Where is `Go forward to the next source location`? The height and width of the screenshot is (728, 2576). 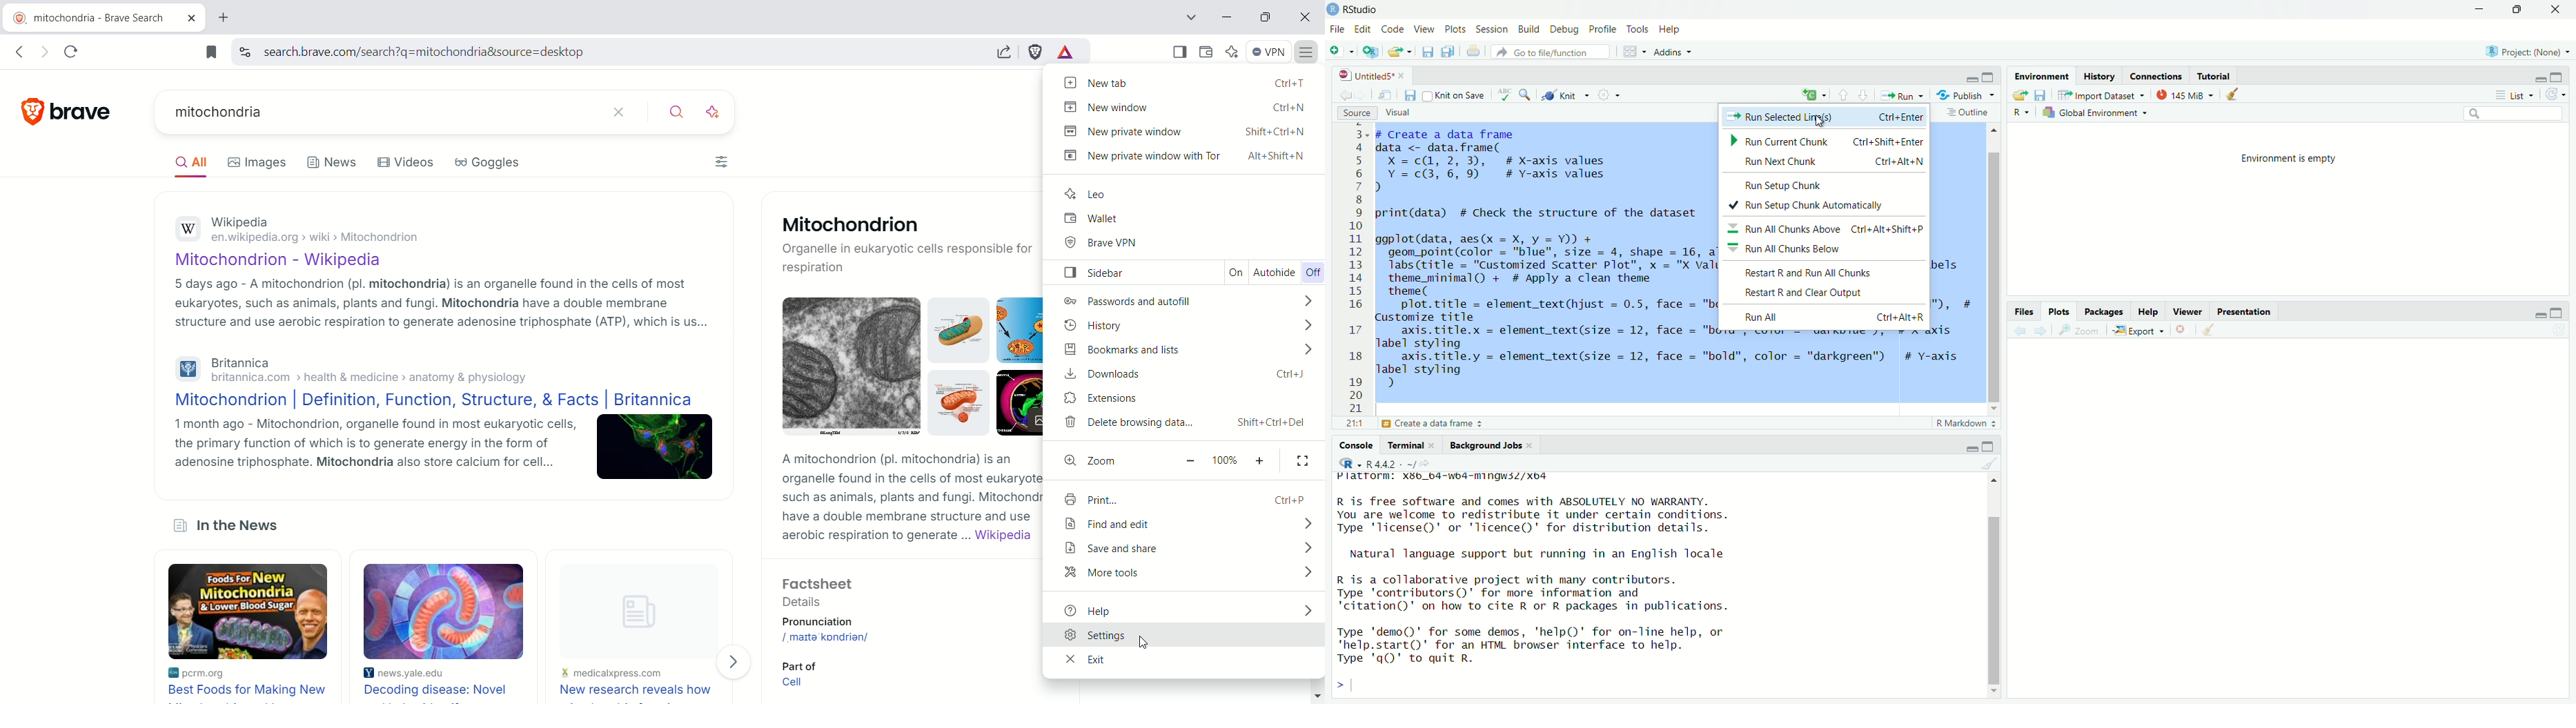
Go forward to the next source location is located at coordinates (1367, 96).